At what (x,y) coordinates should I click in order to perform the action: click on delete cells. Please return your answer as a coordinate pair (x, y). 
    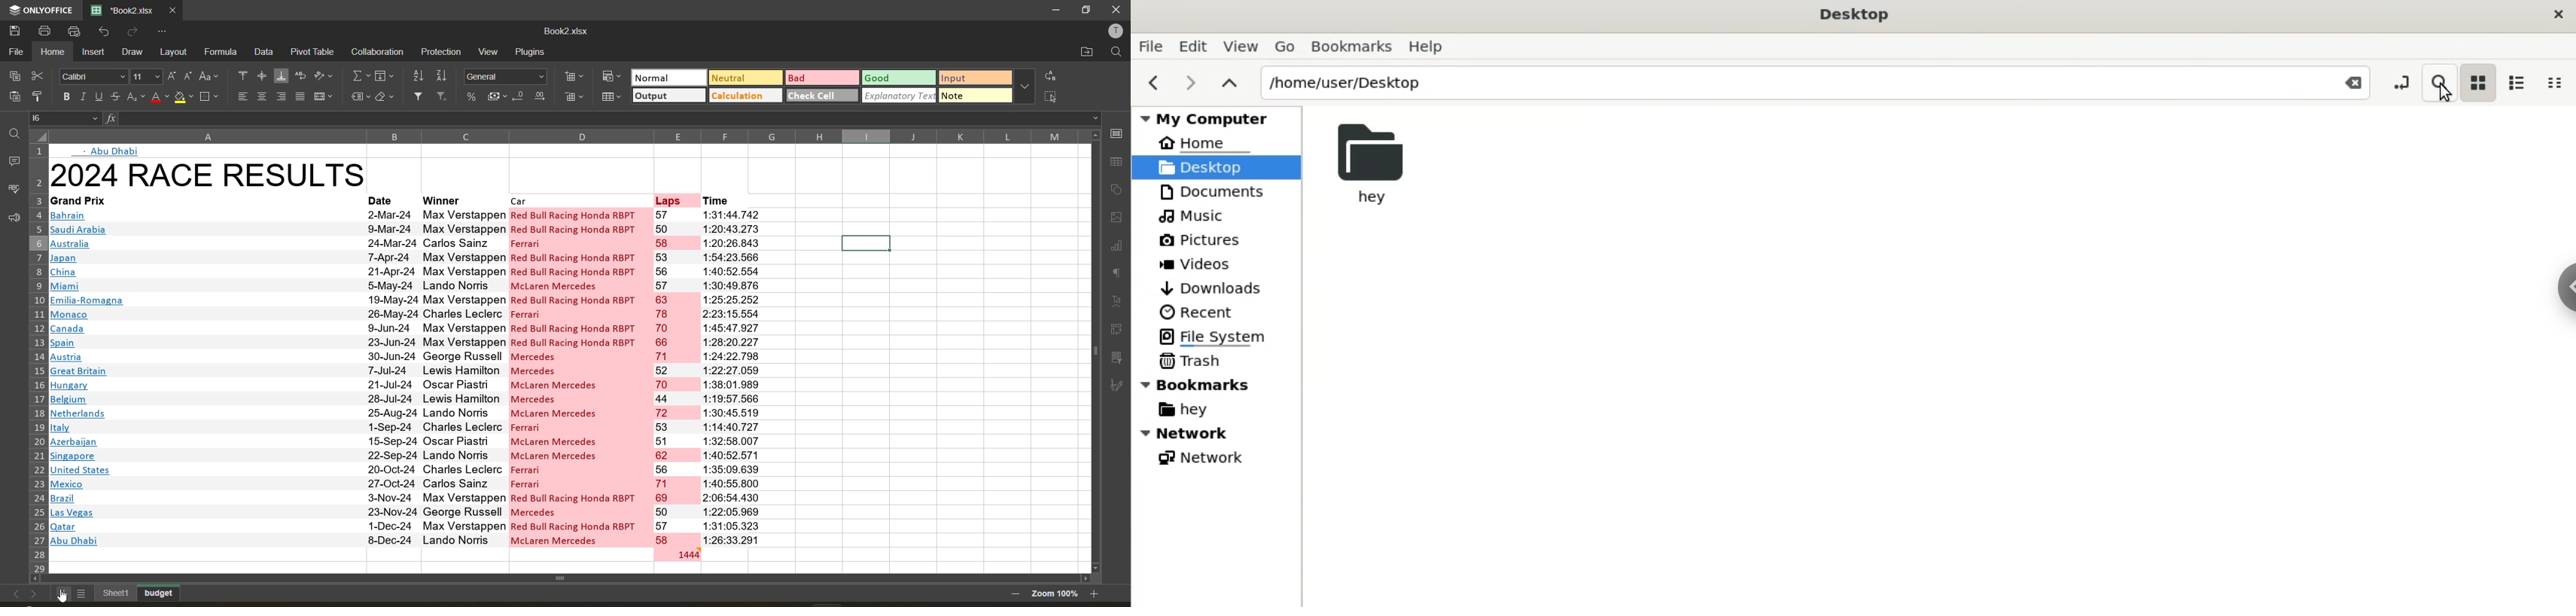
    Looking at the image, I should click on (577, 97).